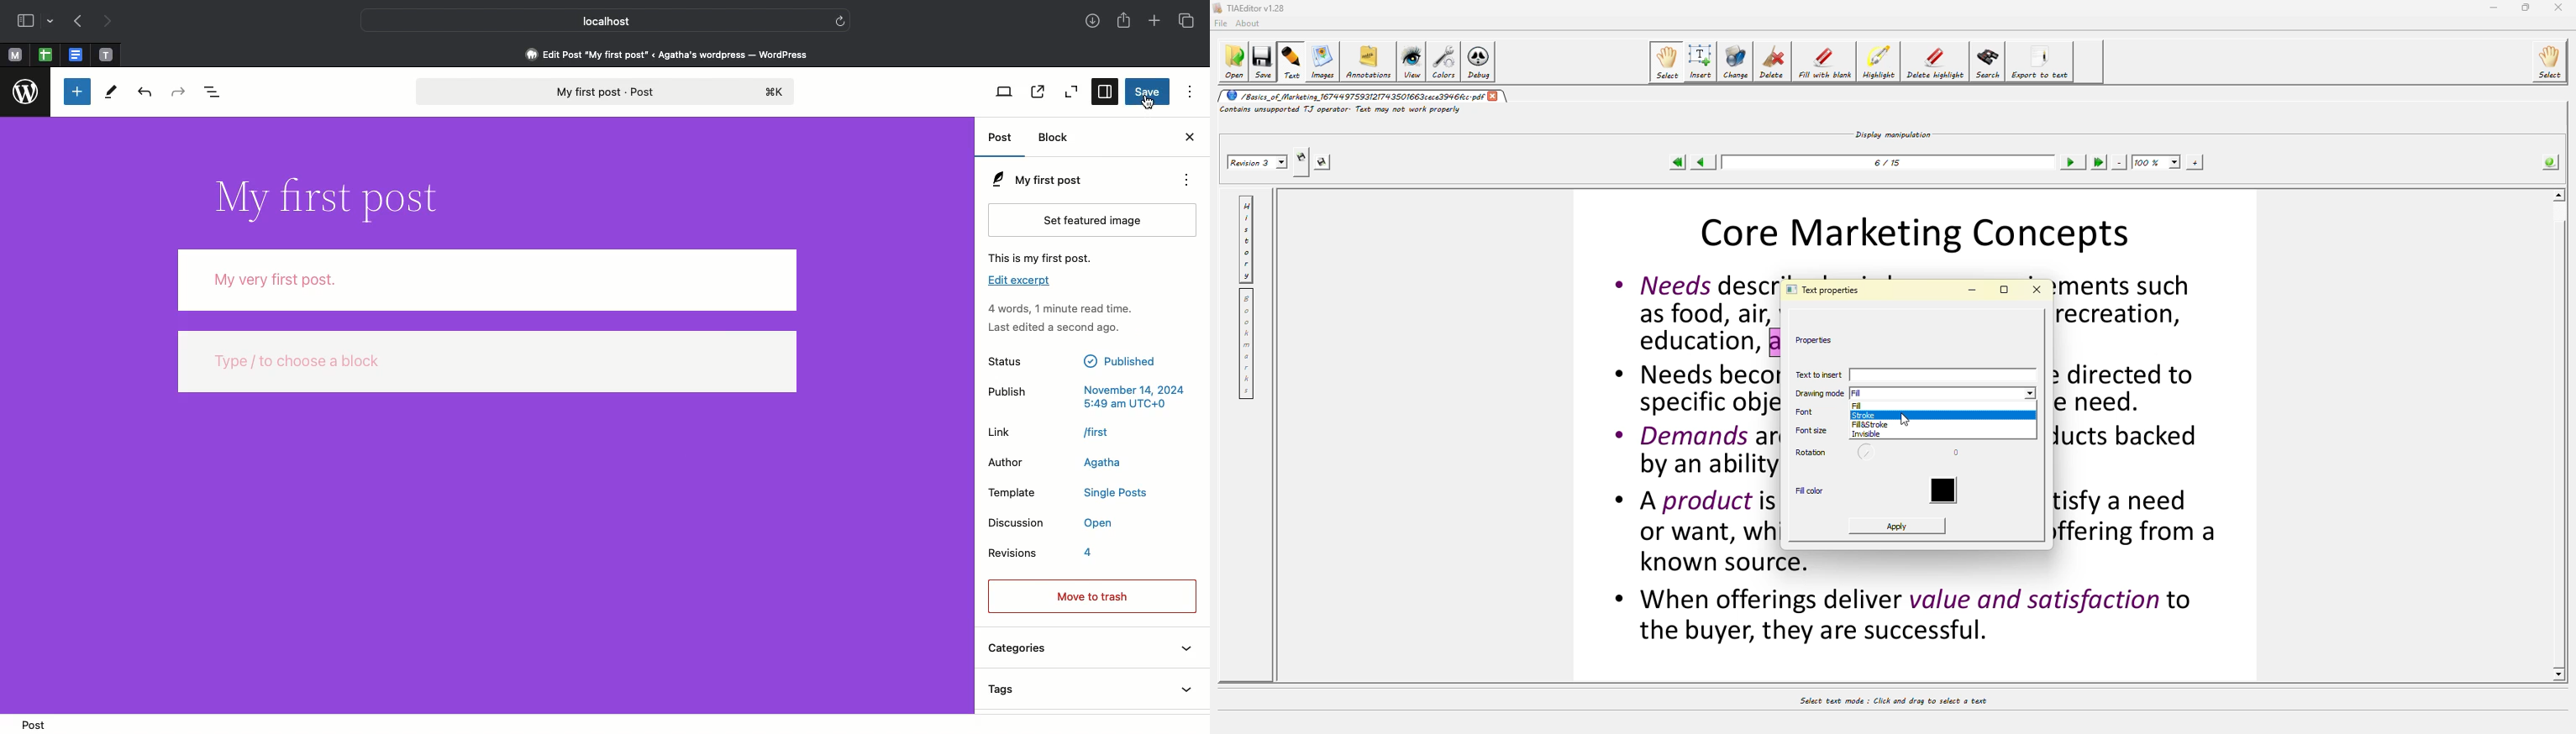  I want to click on excel sheet, so click(44, 54).